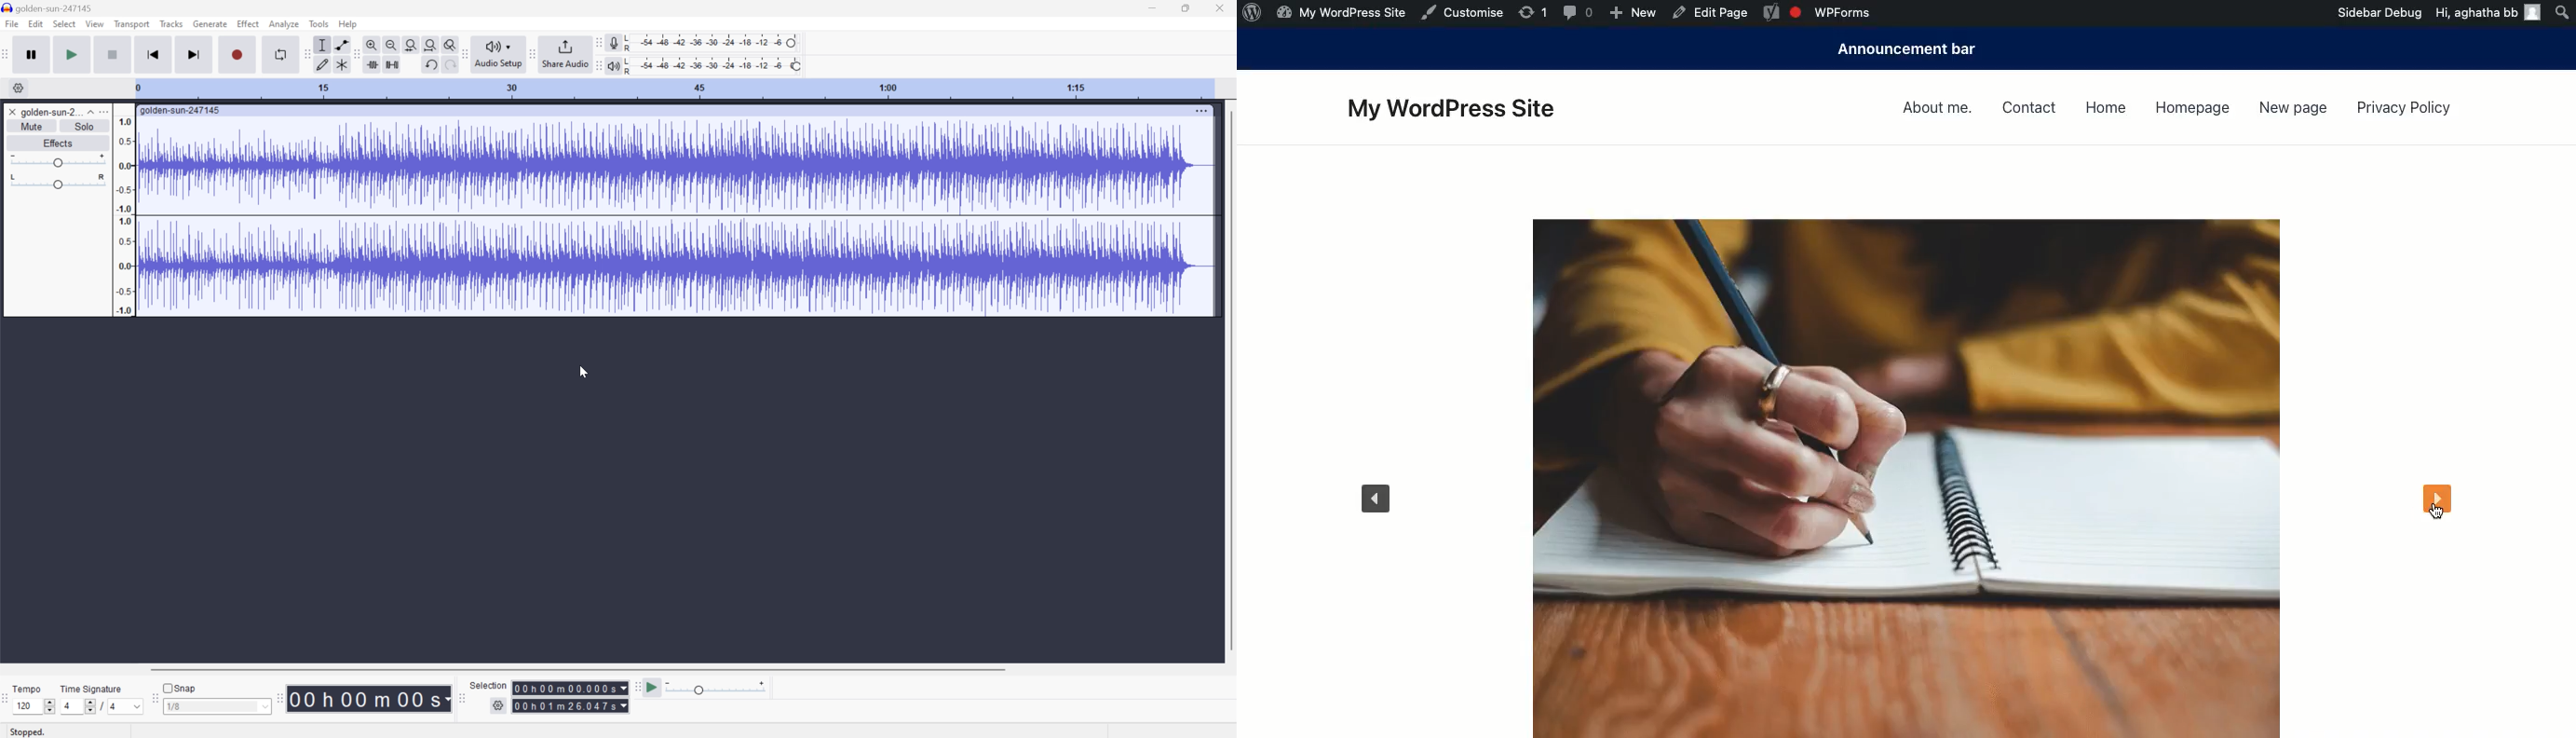  I want to click on Trim audio outside selection, so click(375, 64).